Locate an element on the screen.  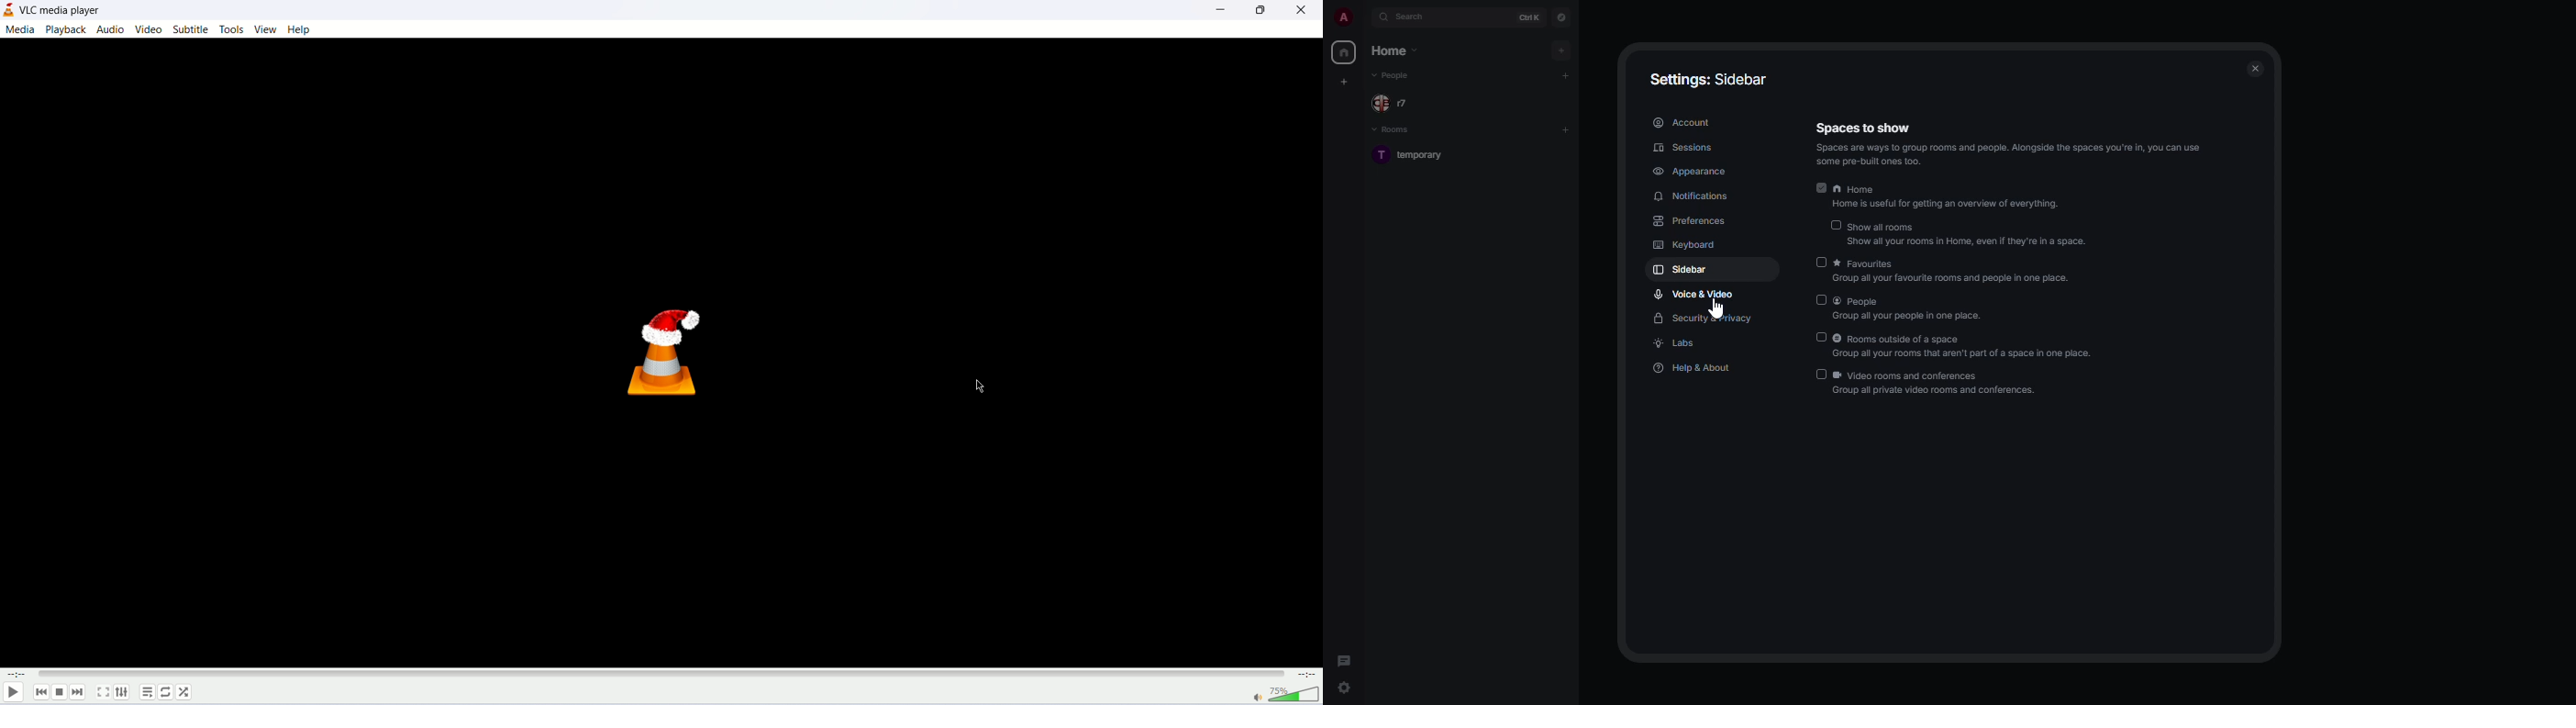
settings: sidebar is located at coordinates (1710, 81).